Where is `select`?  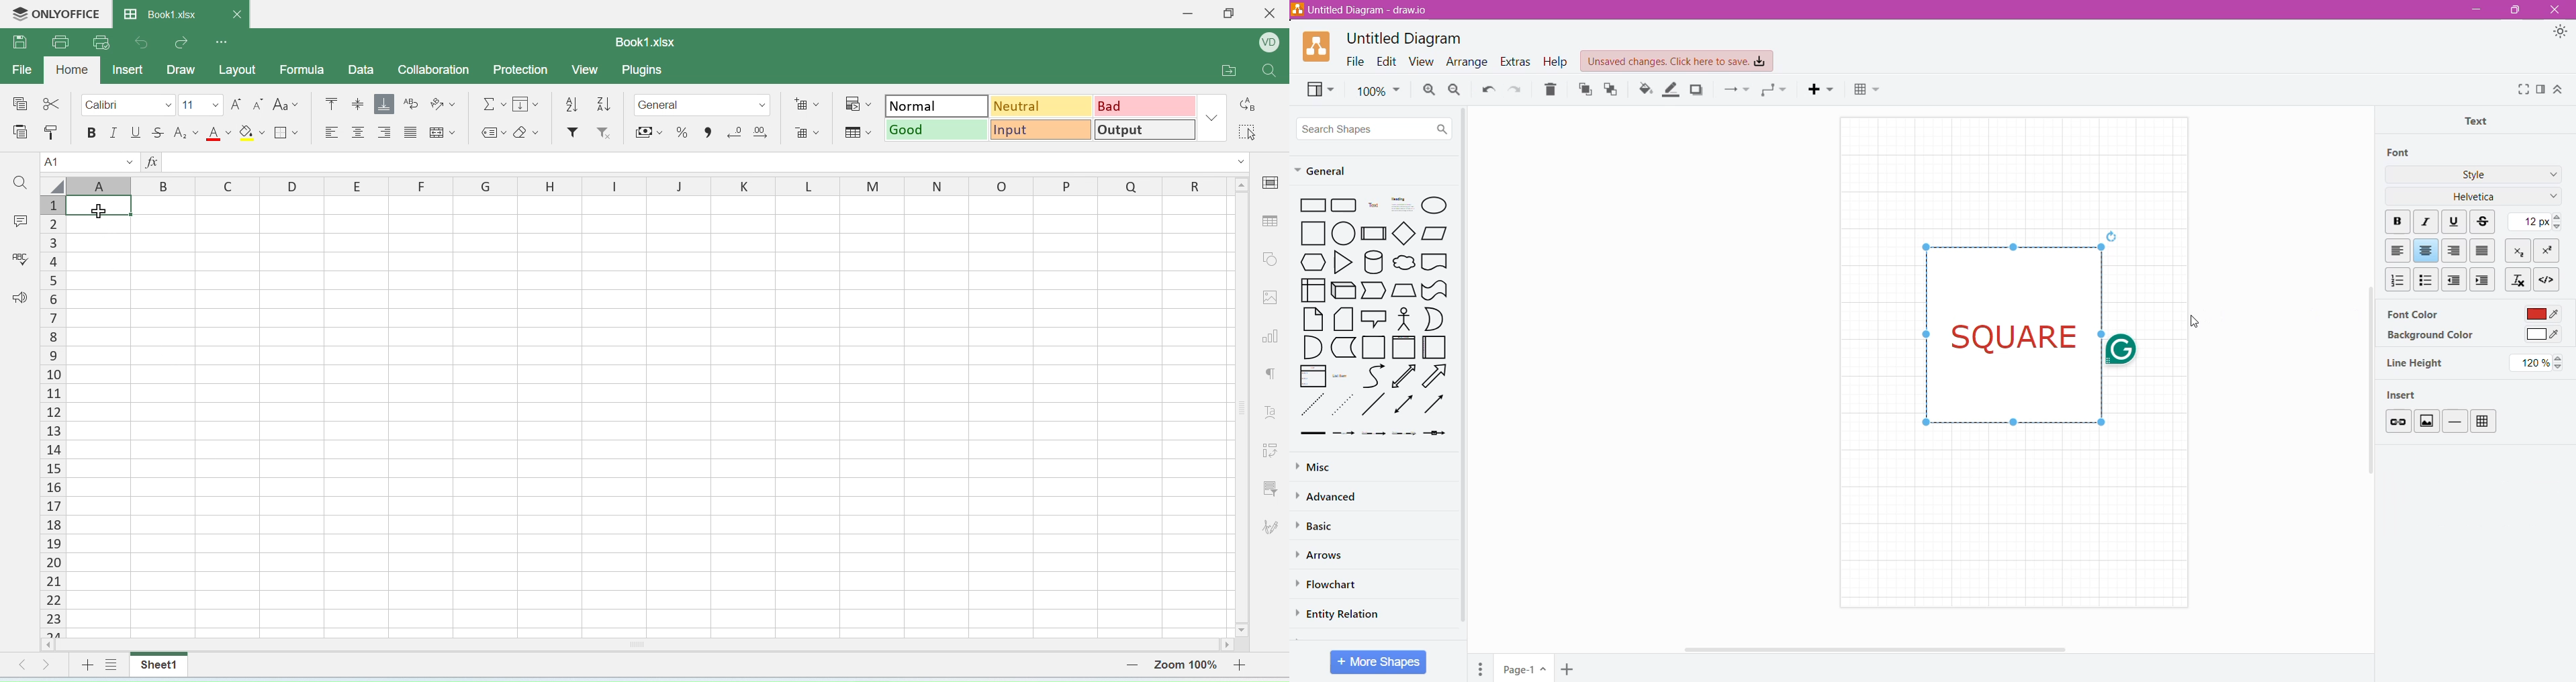
select is located at coordinates (1248, 132).